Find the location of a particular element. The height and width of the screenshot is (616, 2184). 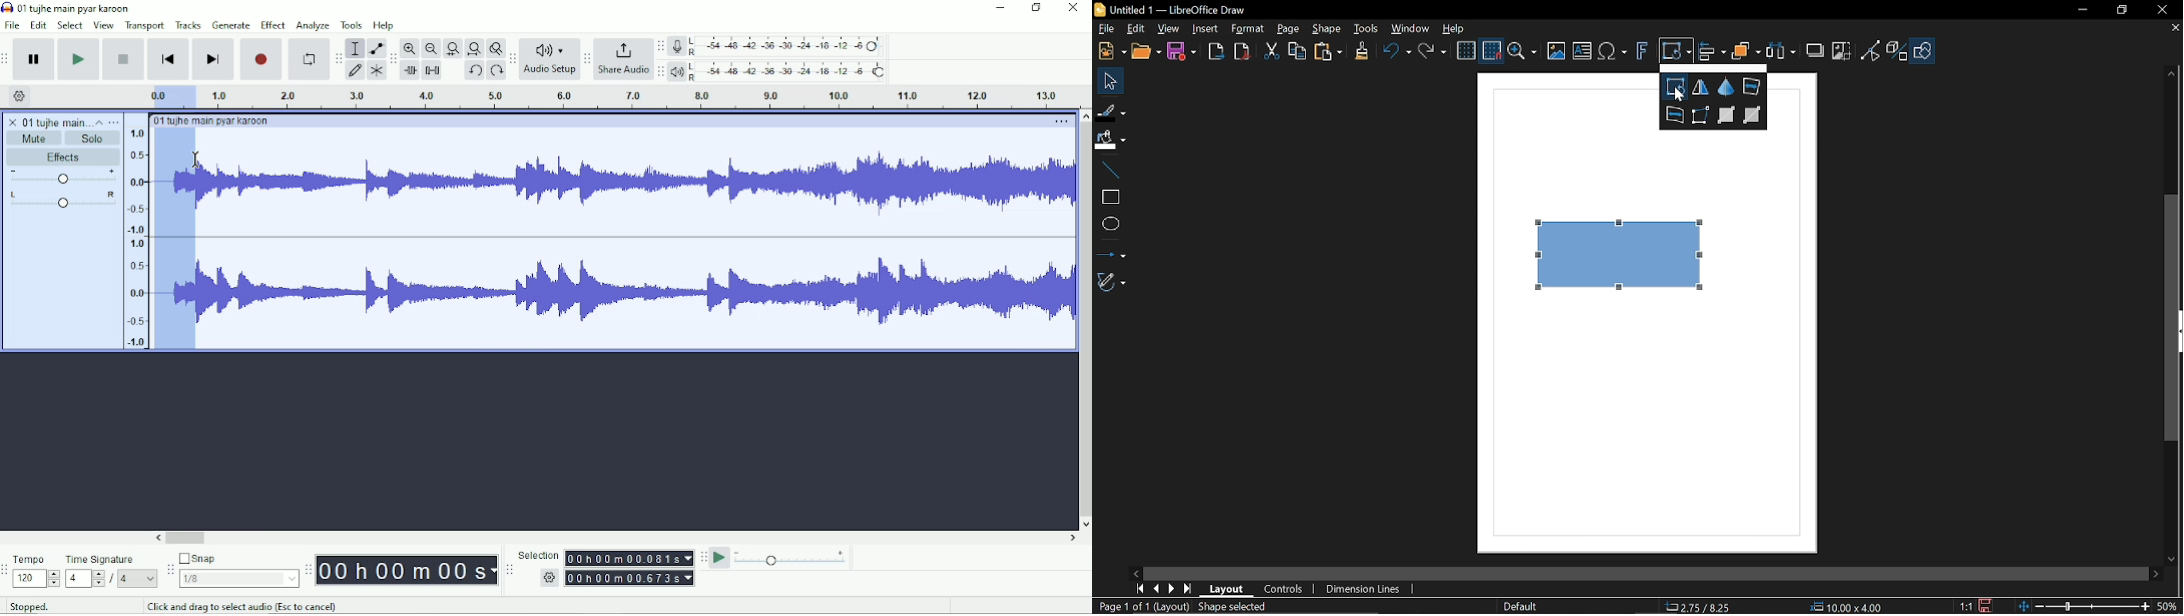

00 h 00 m 00s is located at coordinates (407, 570).